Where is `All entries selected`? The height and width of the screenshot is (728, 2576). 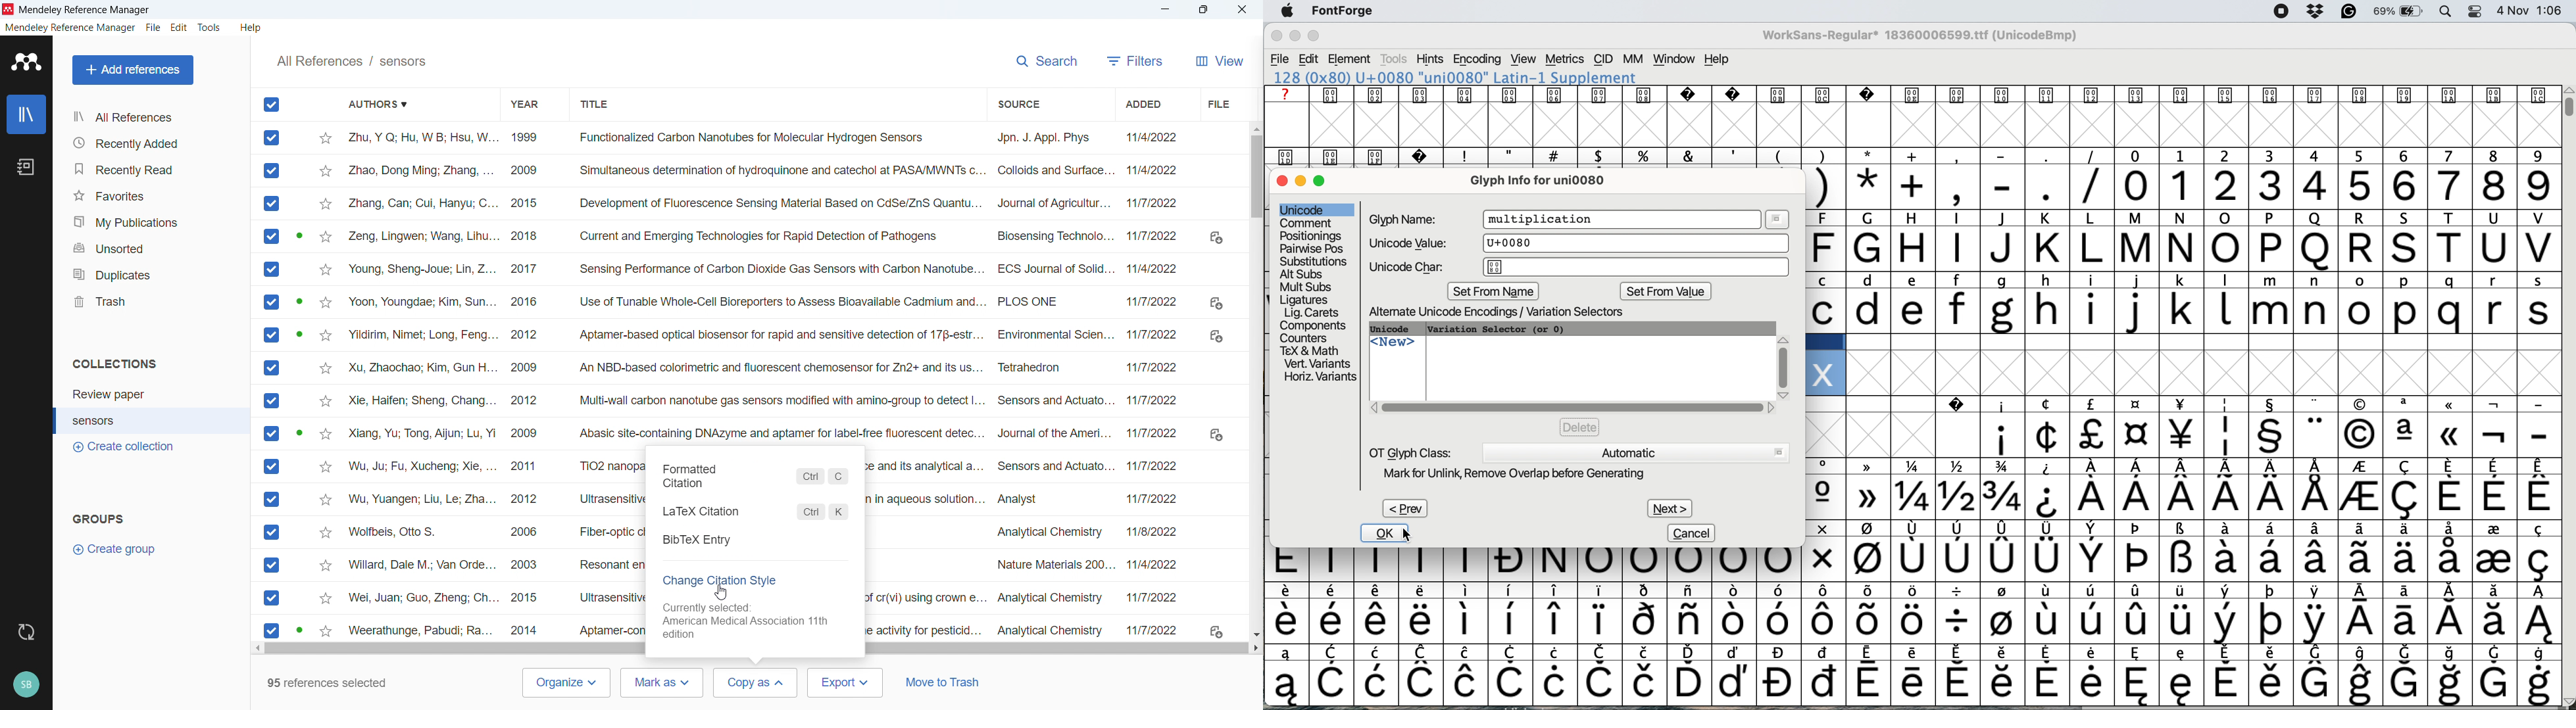 All entries selected is located at coordinates (271, 367).